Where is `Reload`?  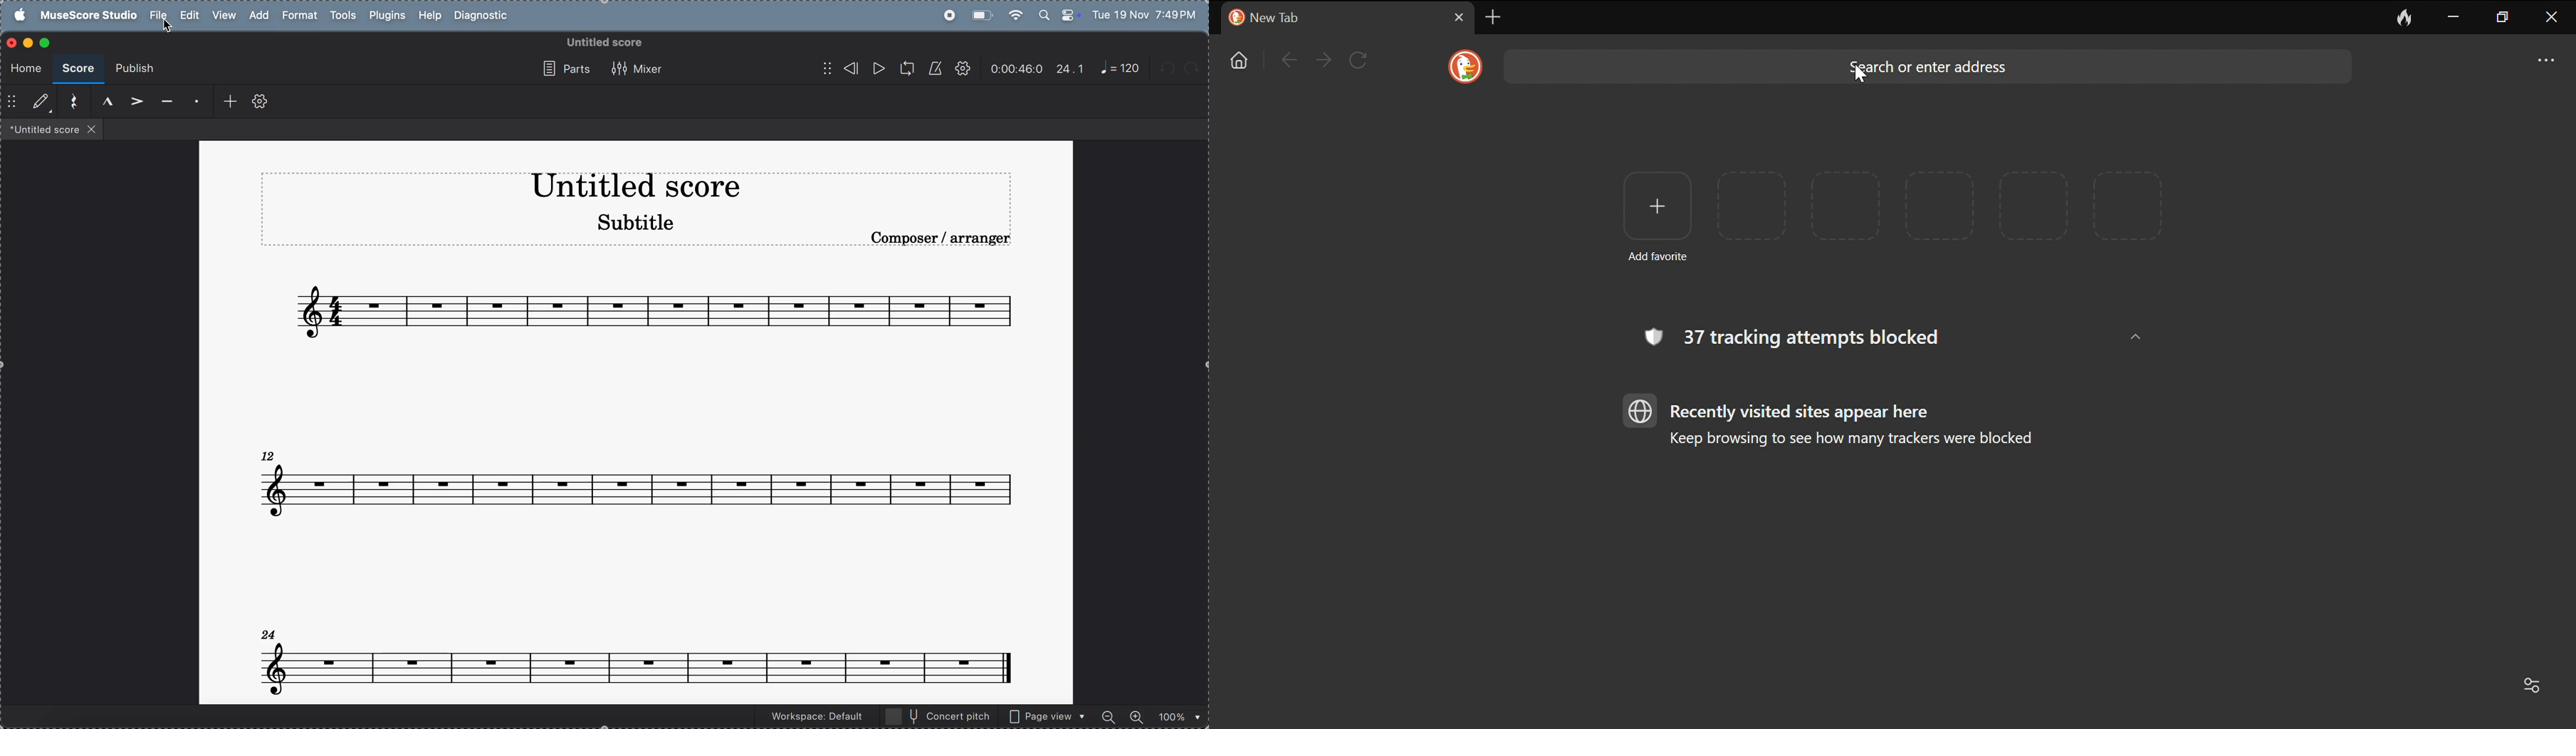
Reload is located at coordinates (1359, 59).